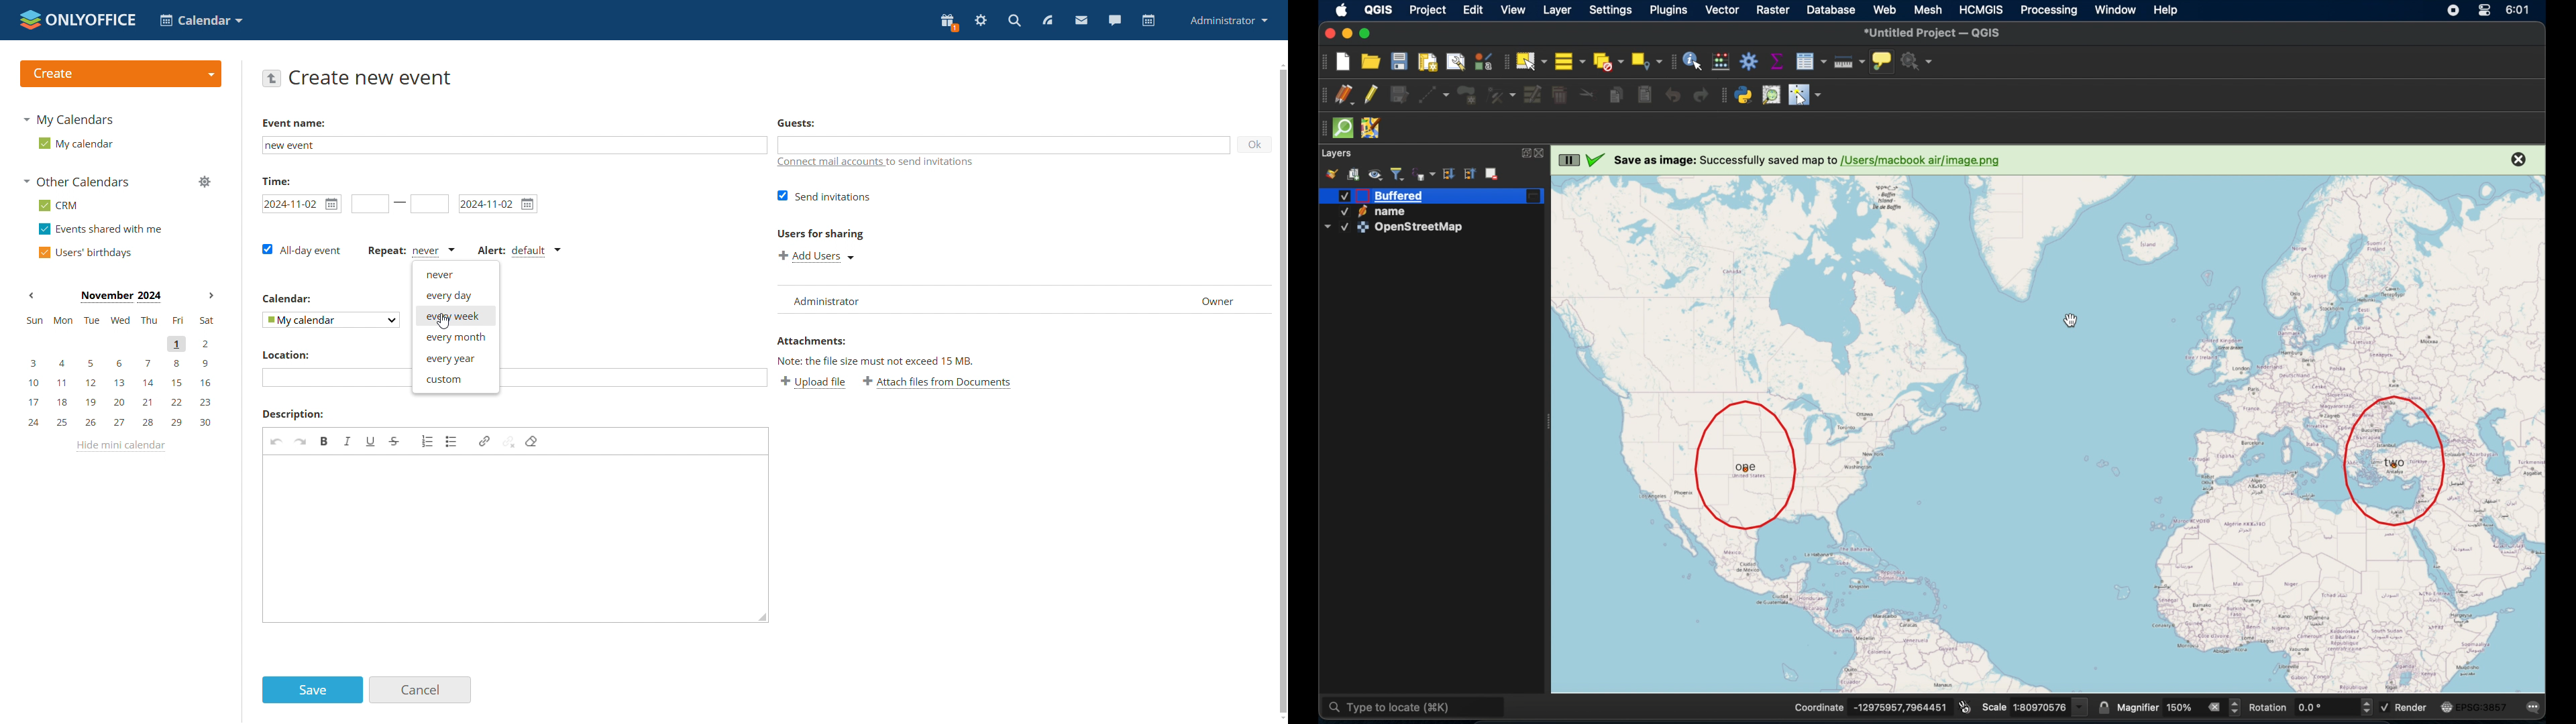 The width and height of the screenshot is (2576, 728). I want to click on select by single area or click, so click(1530, 60).